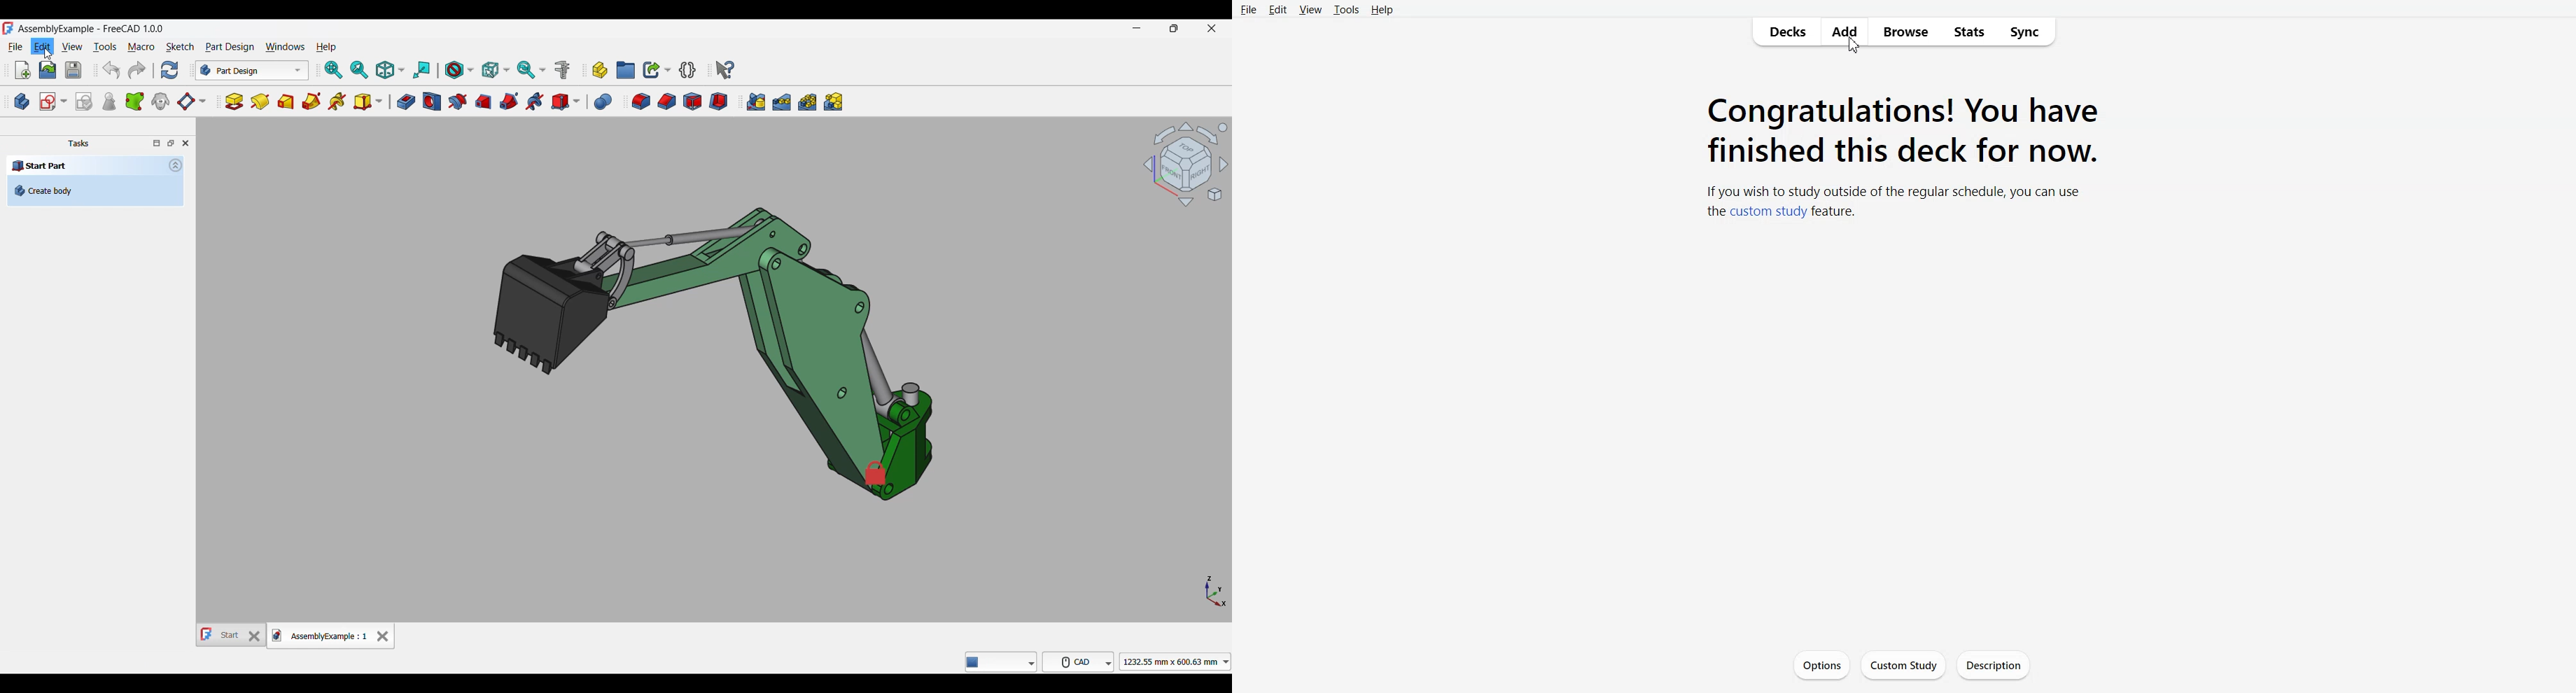  I want to click on Fillet, so click(641, 102).